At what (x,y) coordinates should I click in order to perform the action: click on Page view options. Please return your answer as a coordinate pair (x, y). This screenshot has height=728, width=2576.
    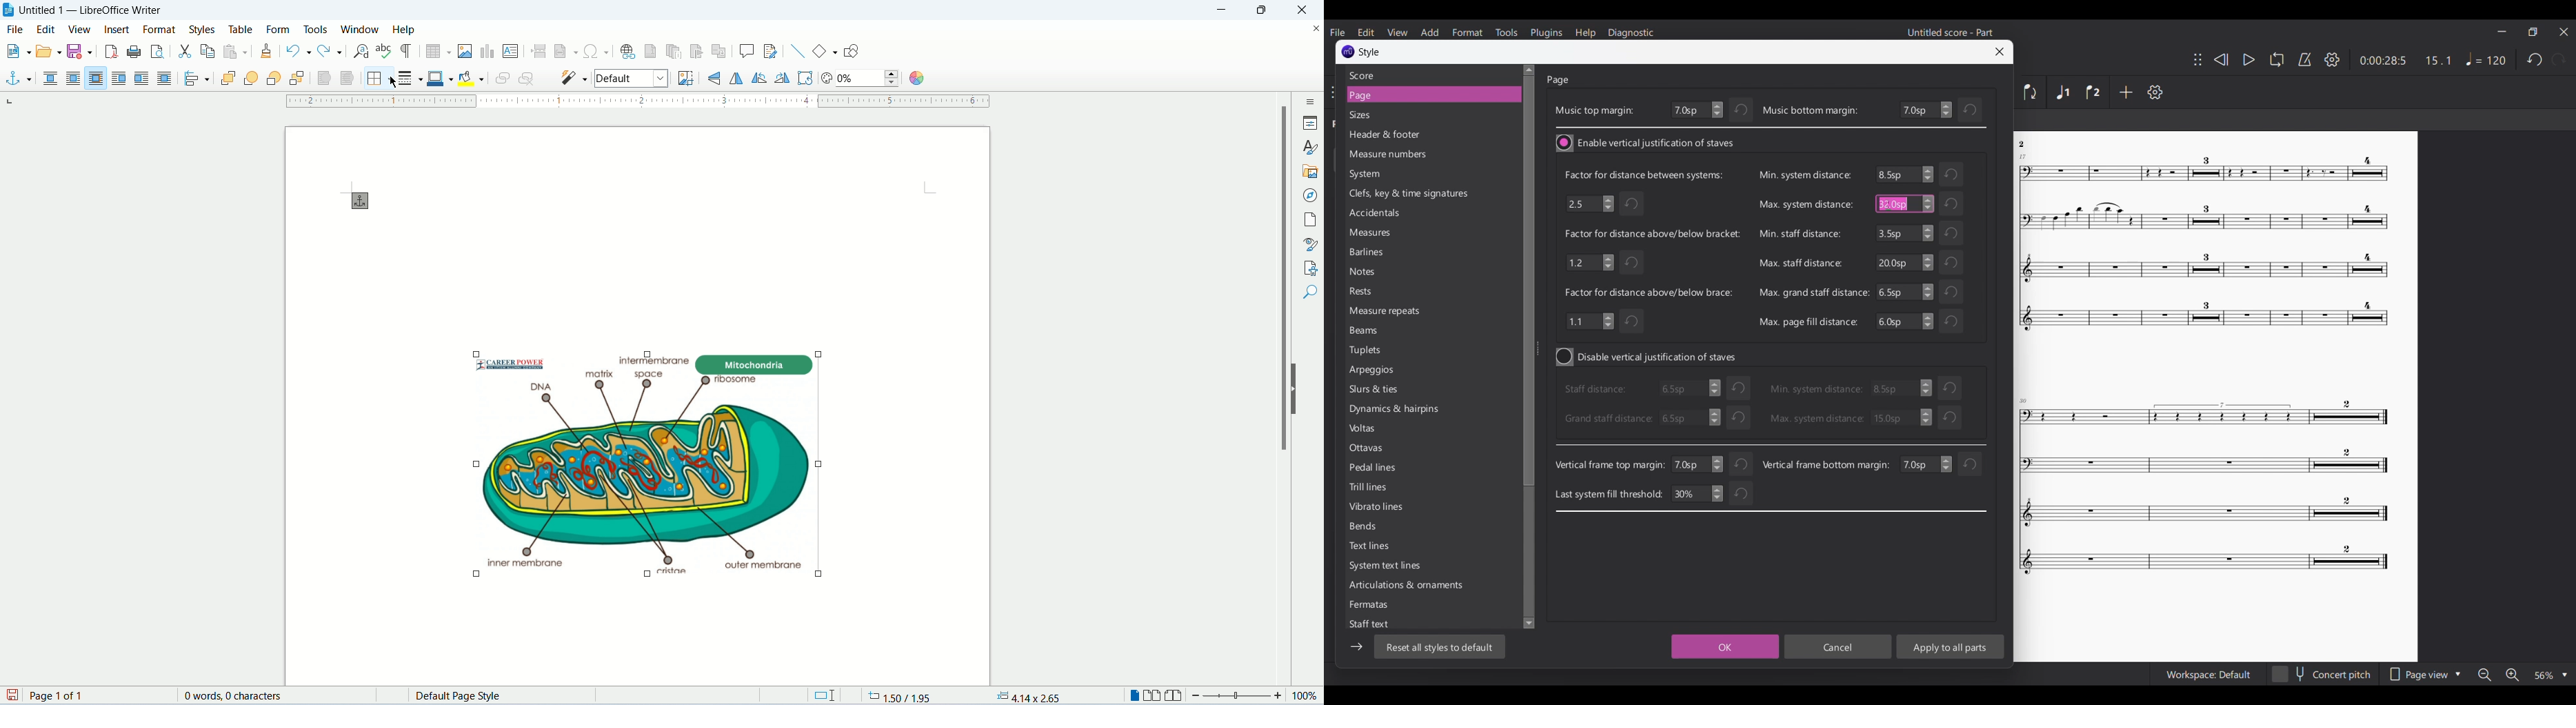
    Looking at the image, I should click on (2425, 674).